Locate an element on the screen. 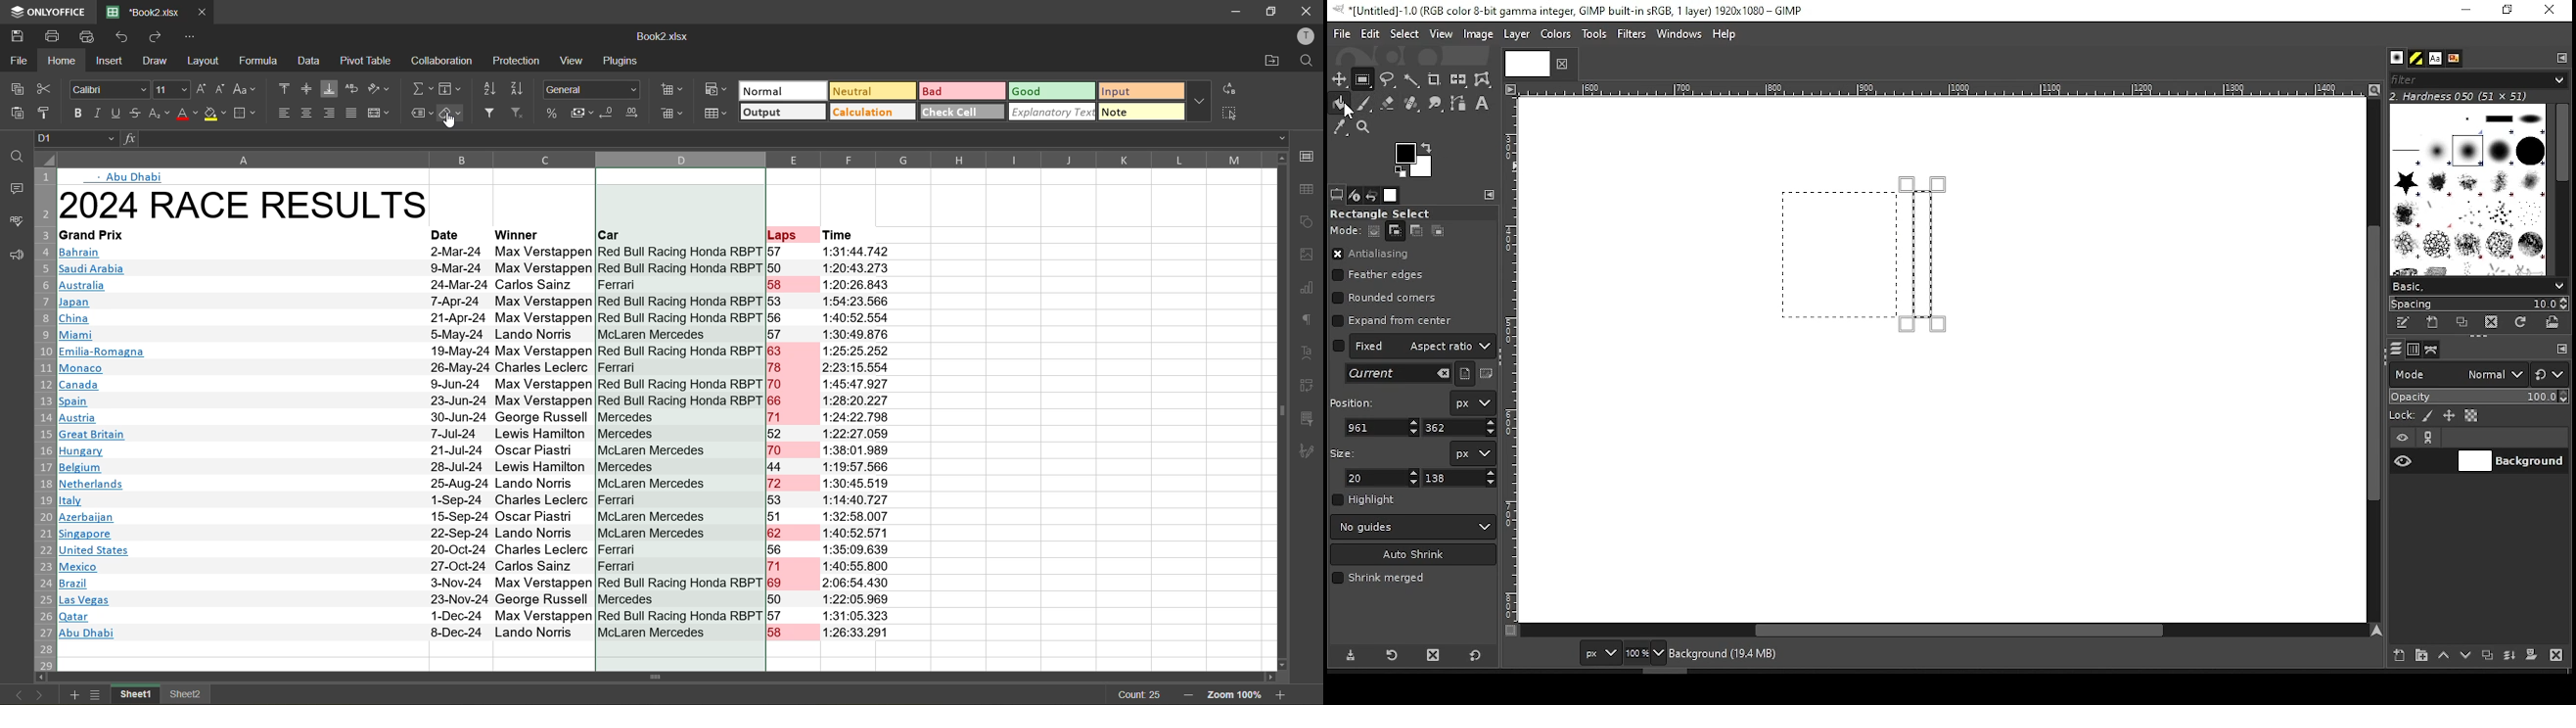 This screenshot has height=728, width=2576. increment size is located at coordinates (201, 90).